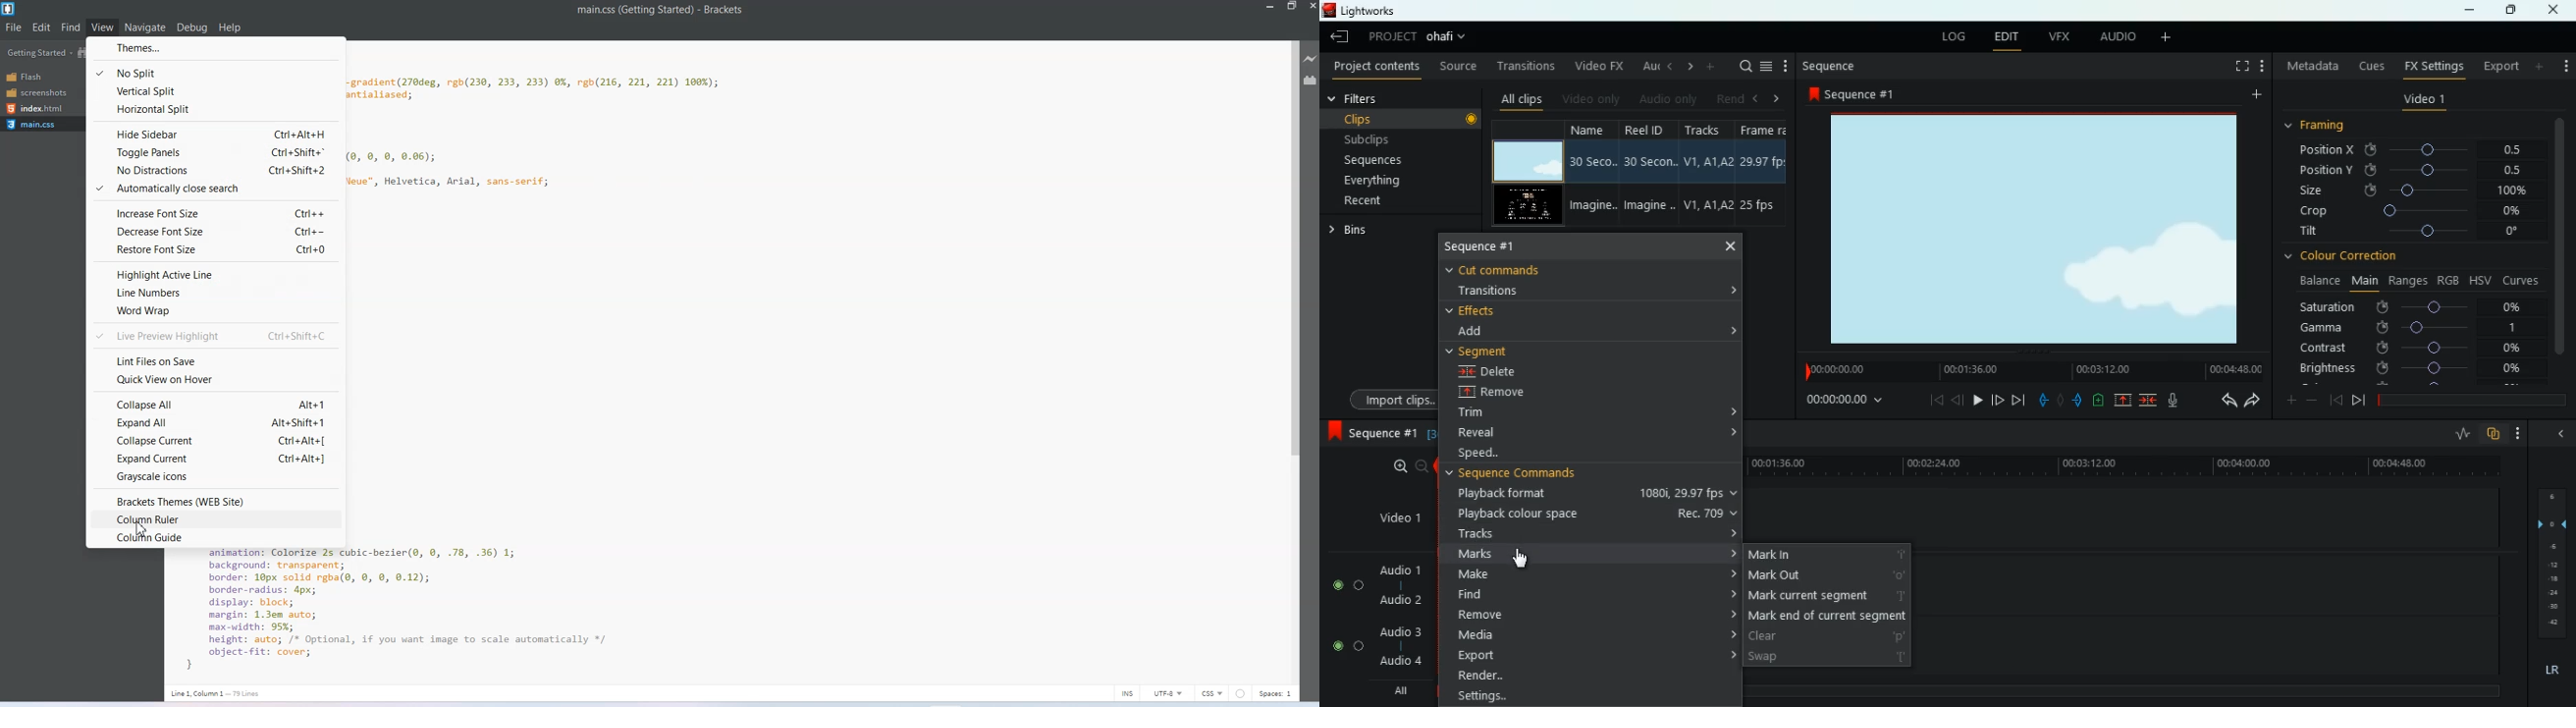 Image resolution: width=2576 pixels, height=728 pixels. I want to click on Setting, so click(2262, 66).